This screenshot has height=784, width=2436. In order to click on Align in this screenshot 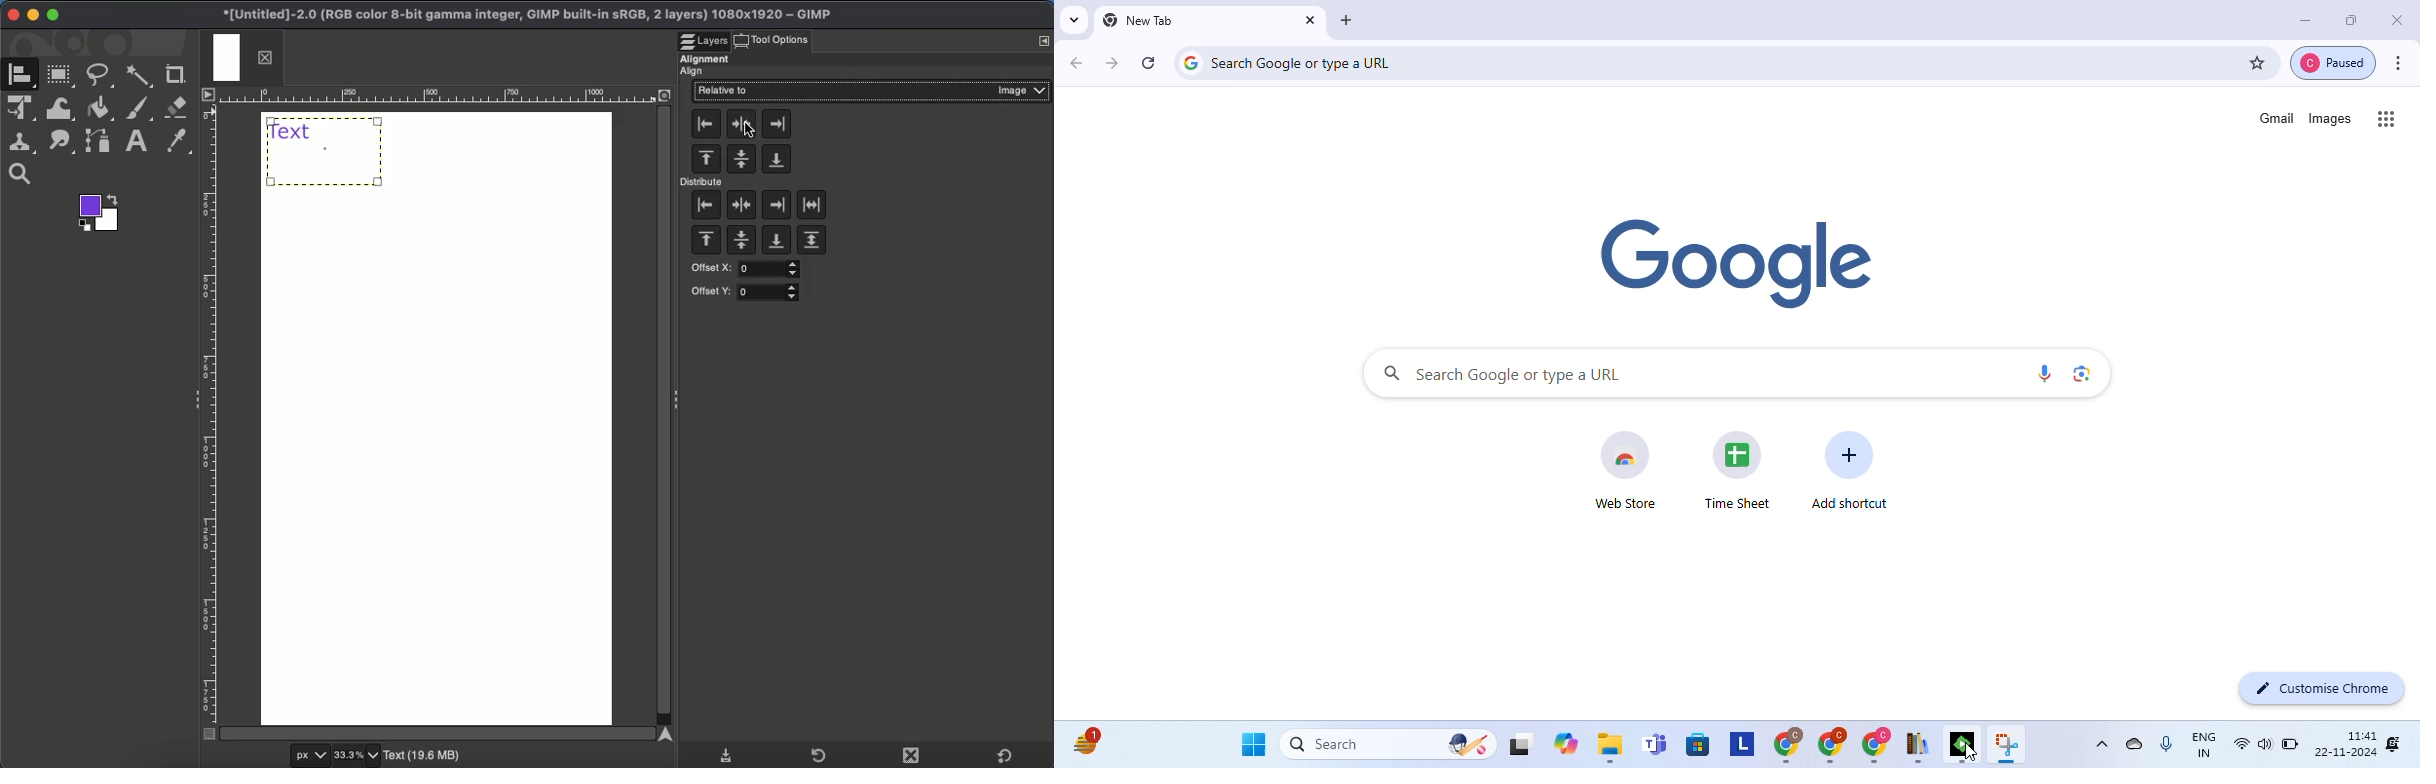, I will do `click(701, 71)`.